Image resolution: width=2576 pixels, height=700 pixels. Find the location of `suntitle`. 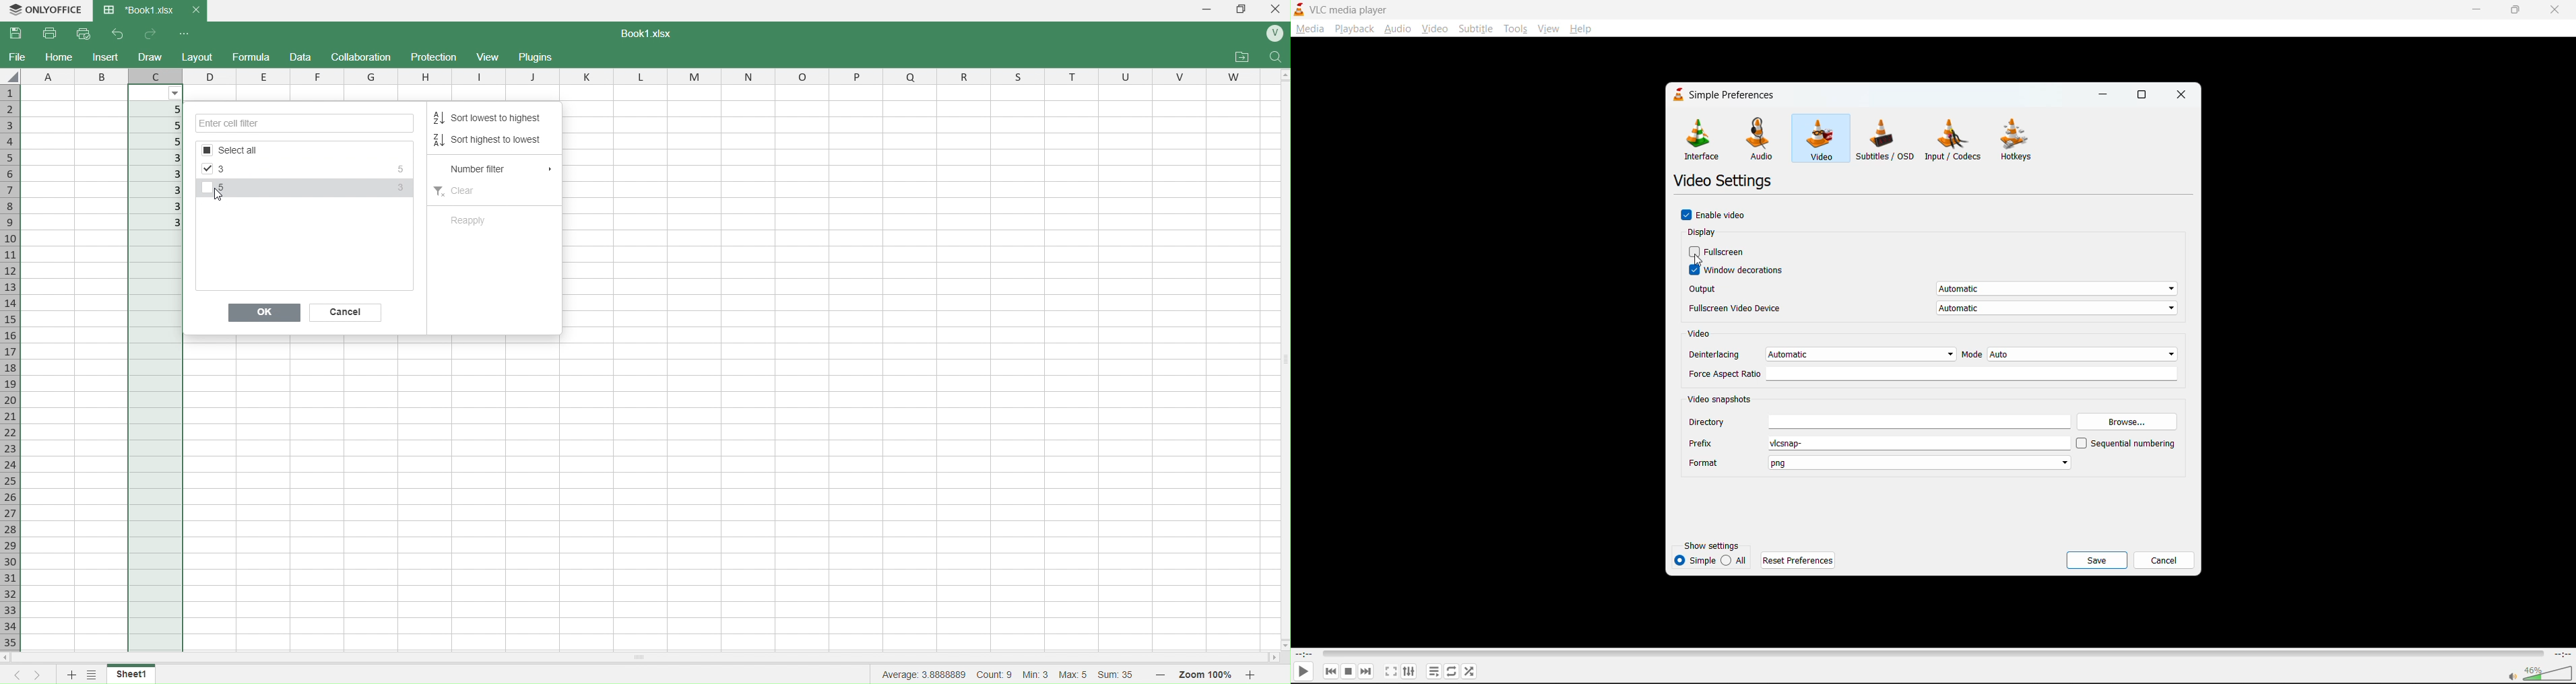

suntitle is located at coordinates (1475, 28).